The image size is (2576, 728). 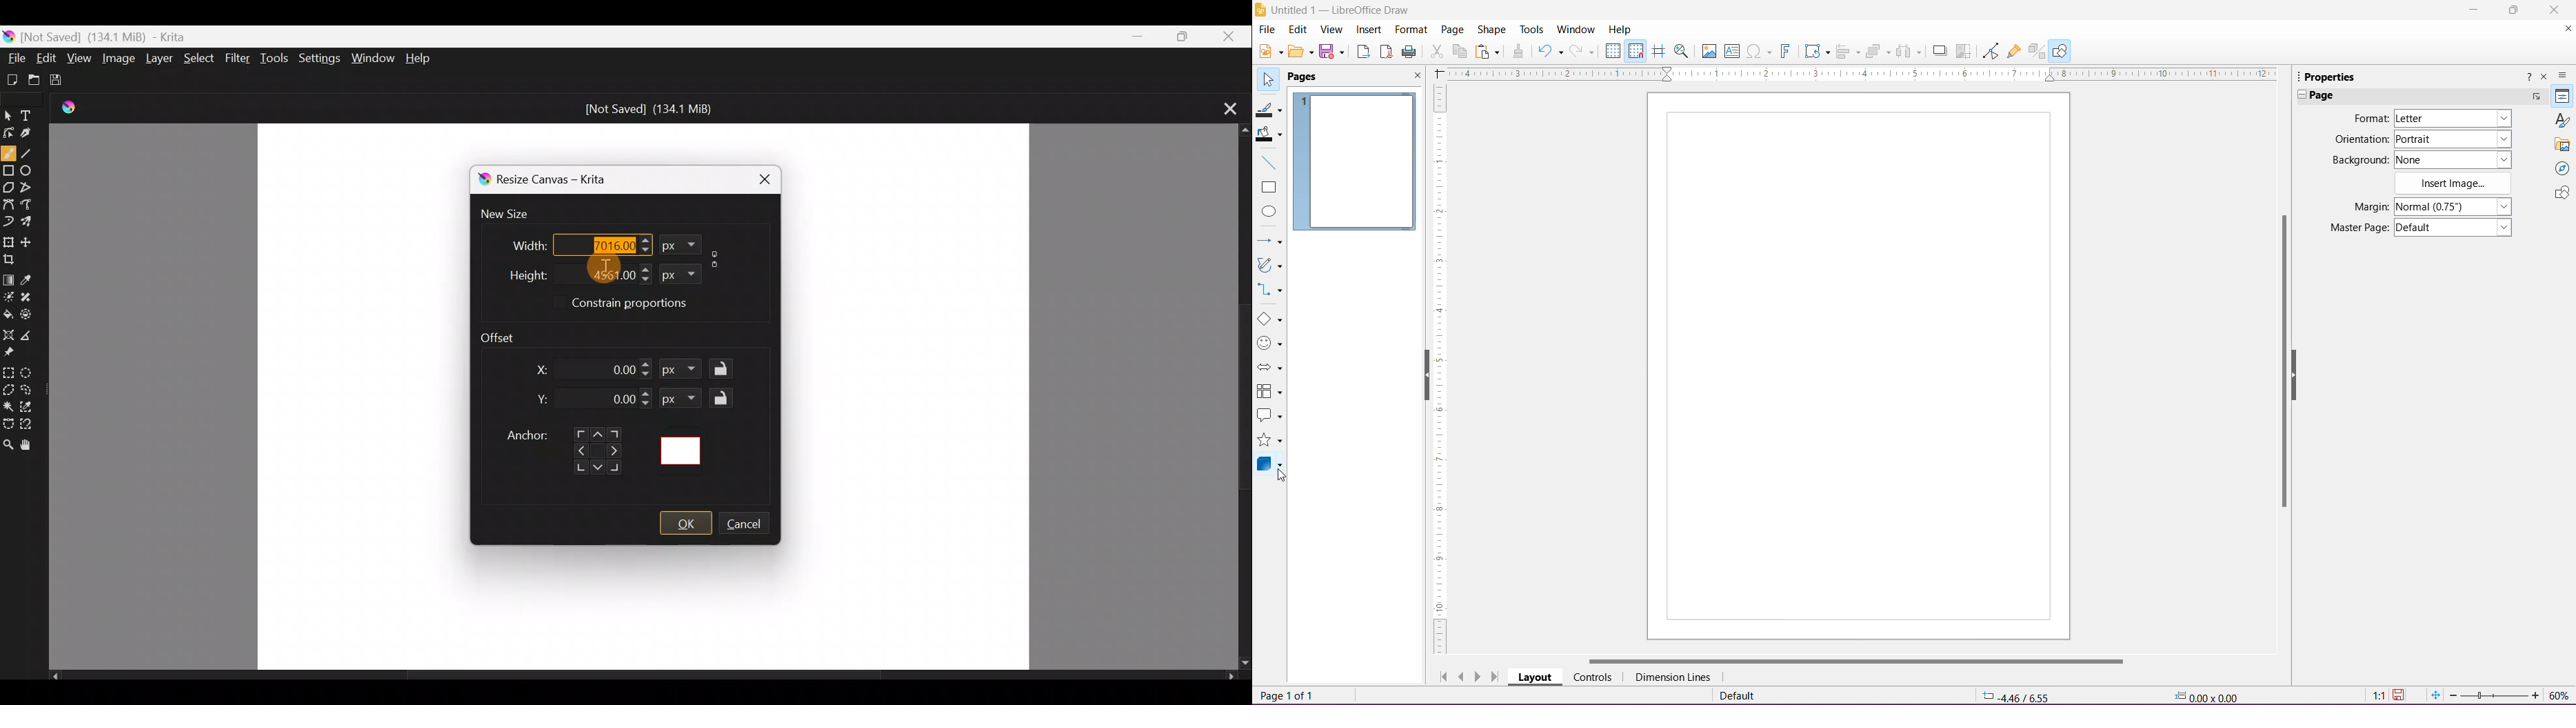 What do you see at coordinates (1269, 108) in the screenshot?
I see `Line Color` at bounding box center [1269, 108].